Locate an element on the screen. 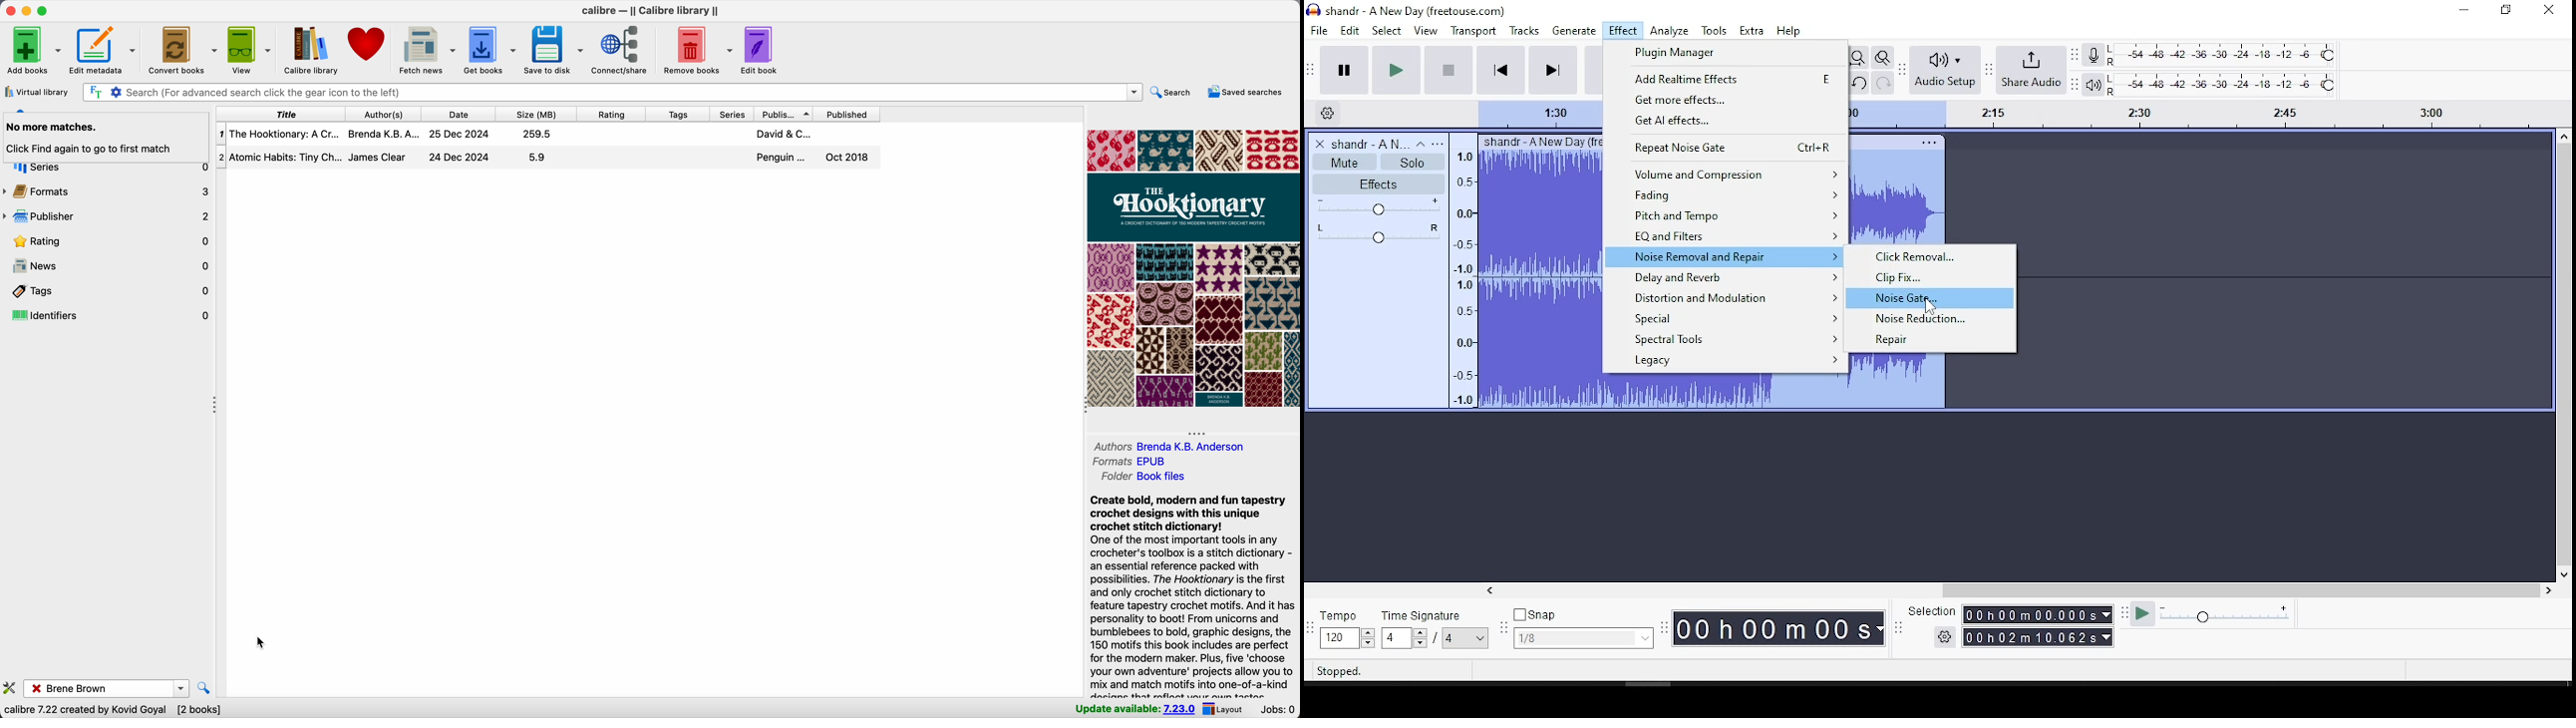 This screenshot has width=2576, height=728. publisher is located at coordinates (786, 115).